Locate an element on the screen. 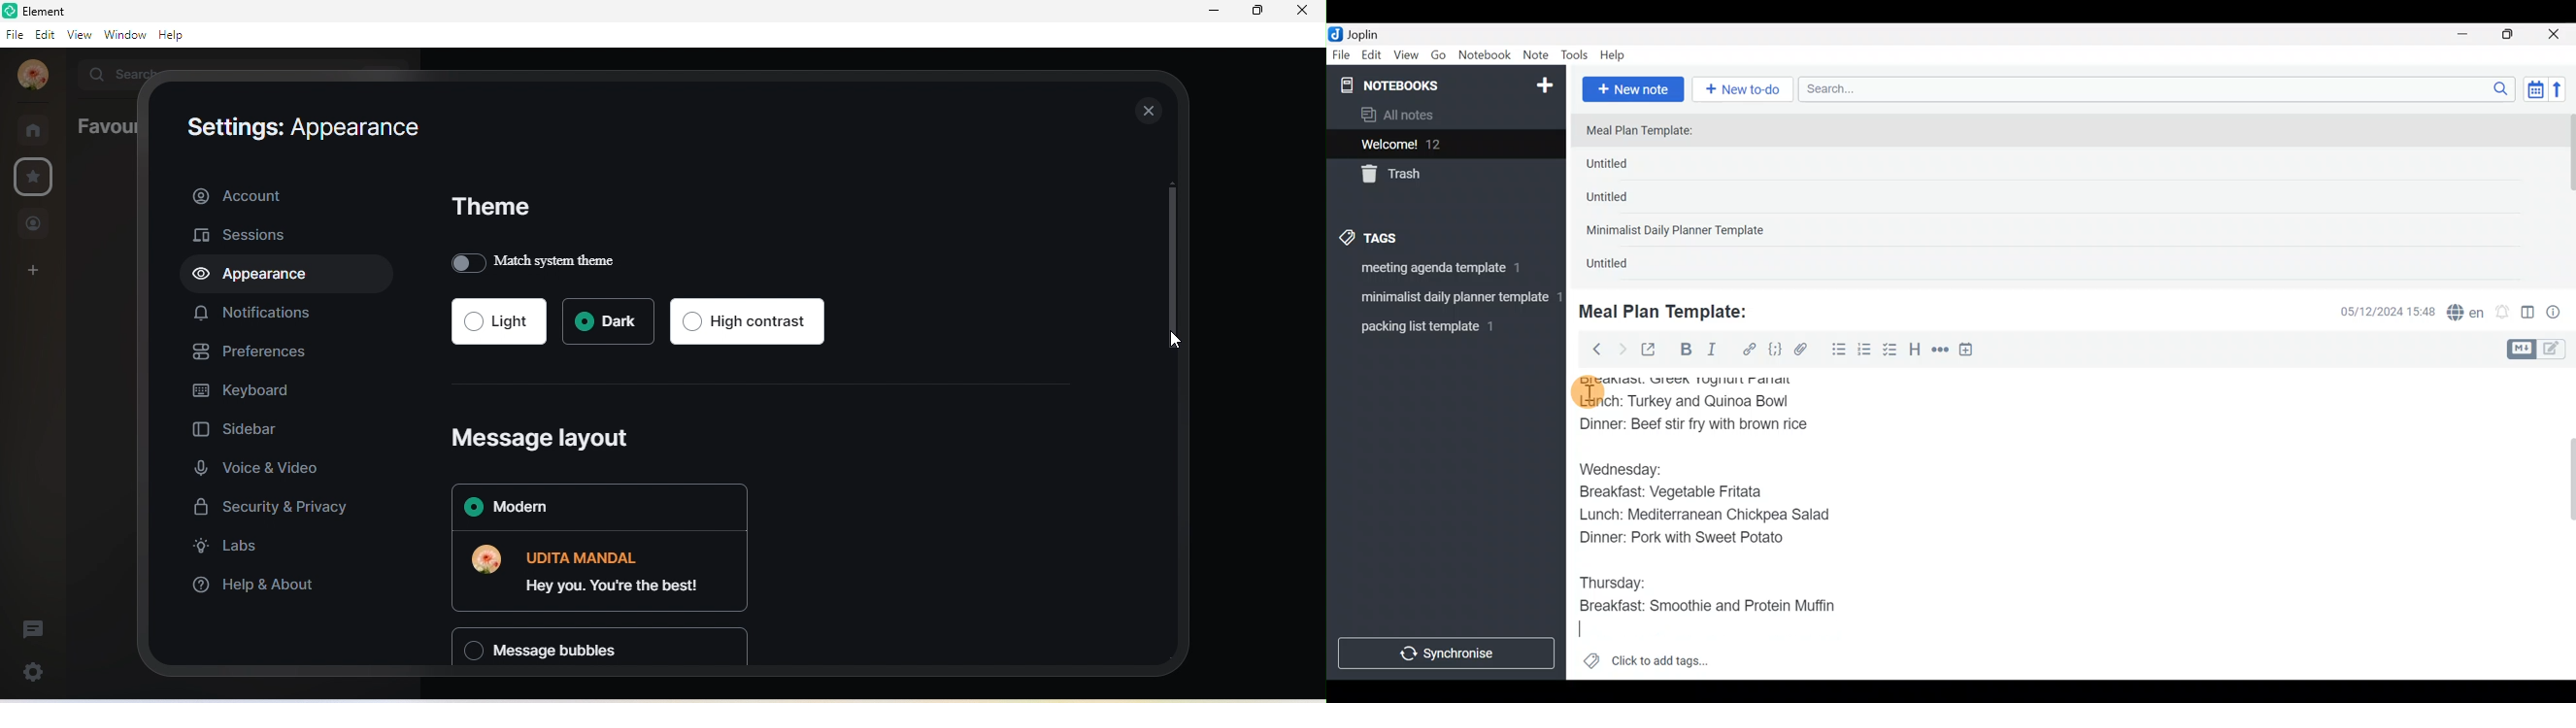 Image resolution: width=2576 pixels, height=728 pixels. Horizontal rule is located at coordinates (1940, 351).